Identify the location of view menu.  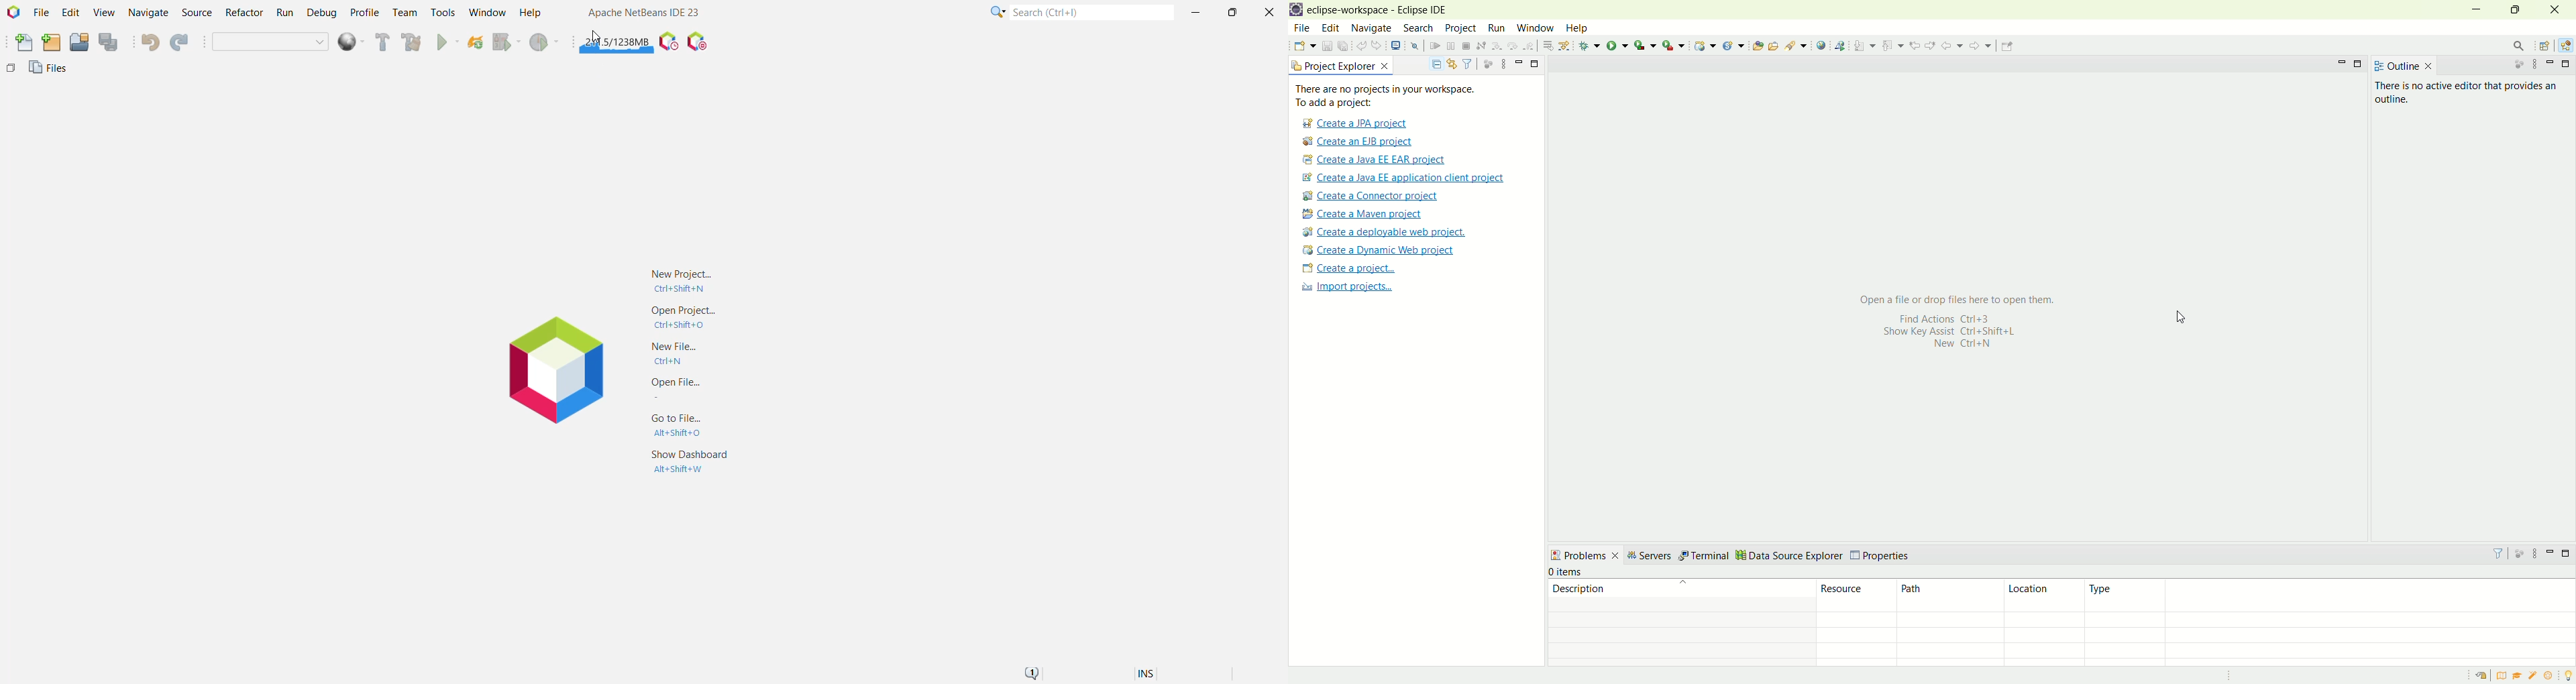
(2536, 552).